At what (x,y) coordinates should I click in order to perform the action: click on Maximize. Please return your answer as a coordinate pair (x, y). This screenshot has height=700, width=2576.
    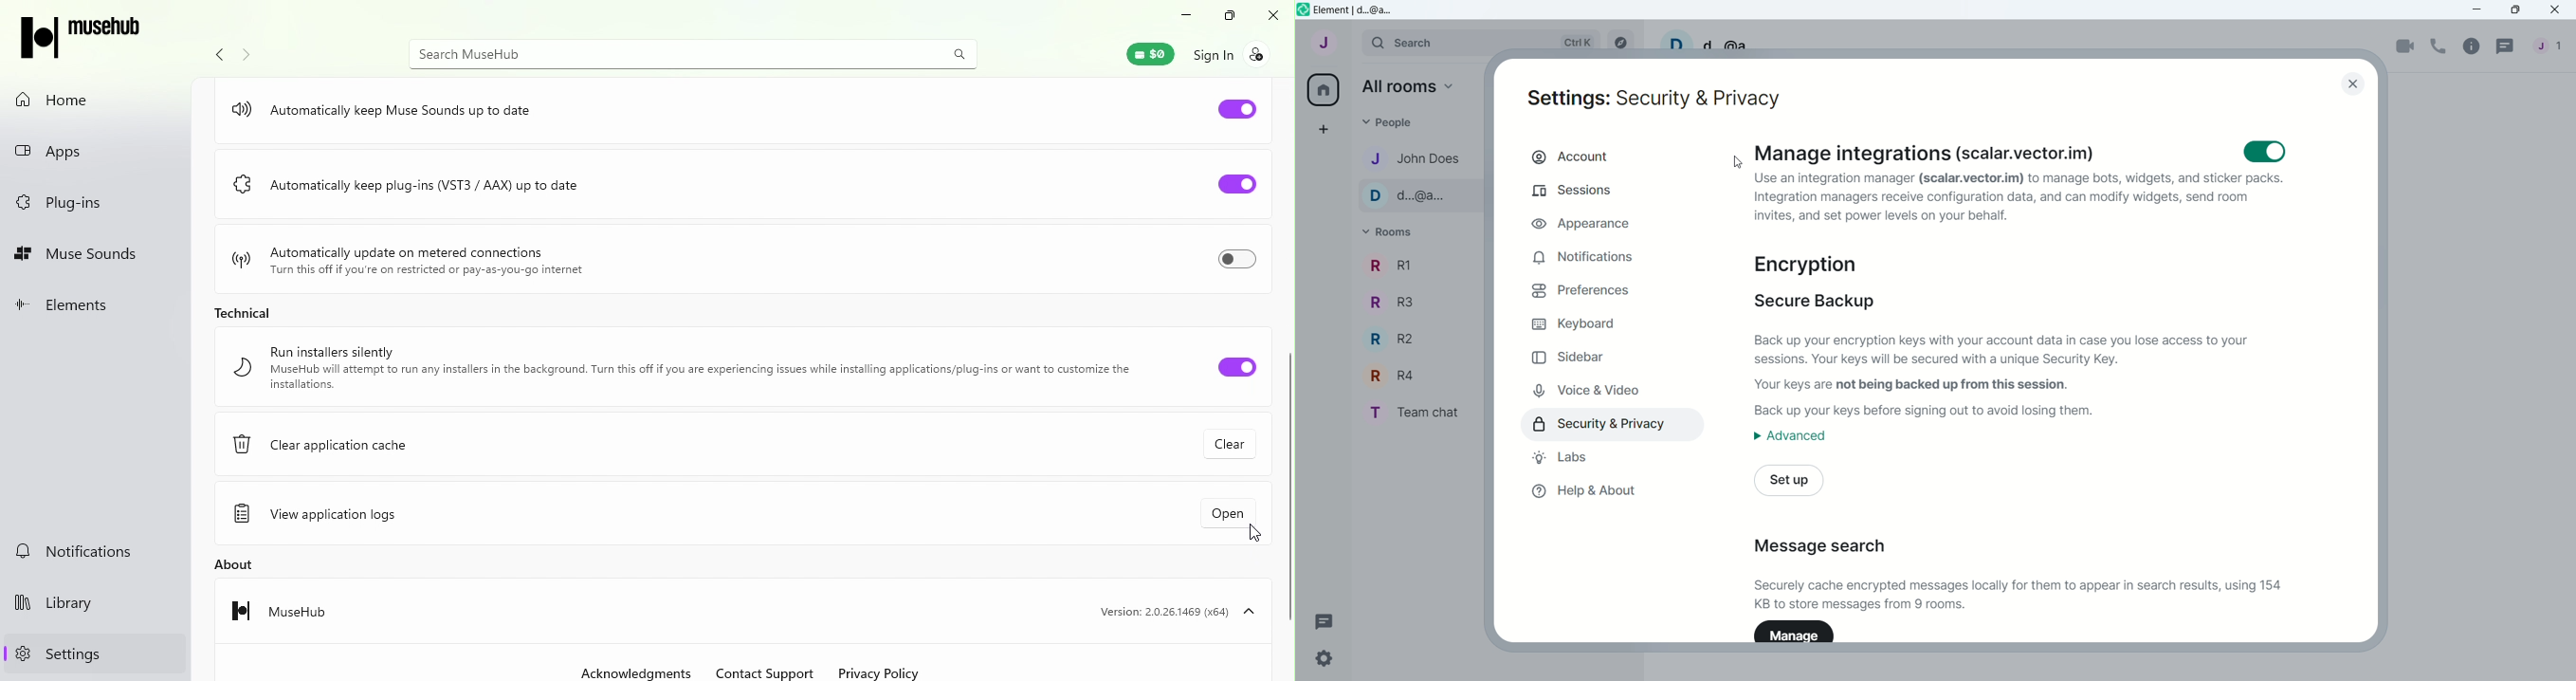
    Looking at the image, I should click on (1226, 15).